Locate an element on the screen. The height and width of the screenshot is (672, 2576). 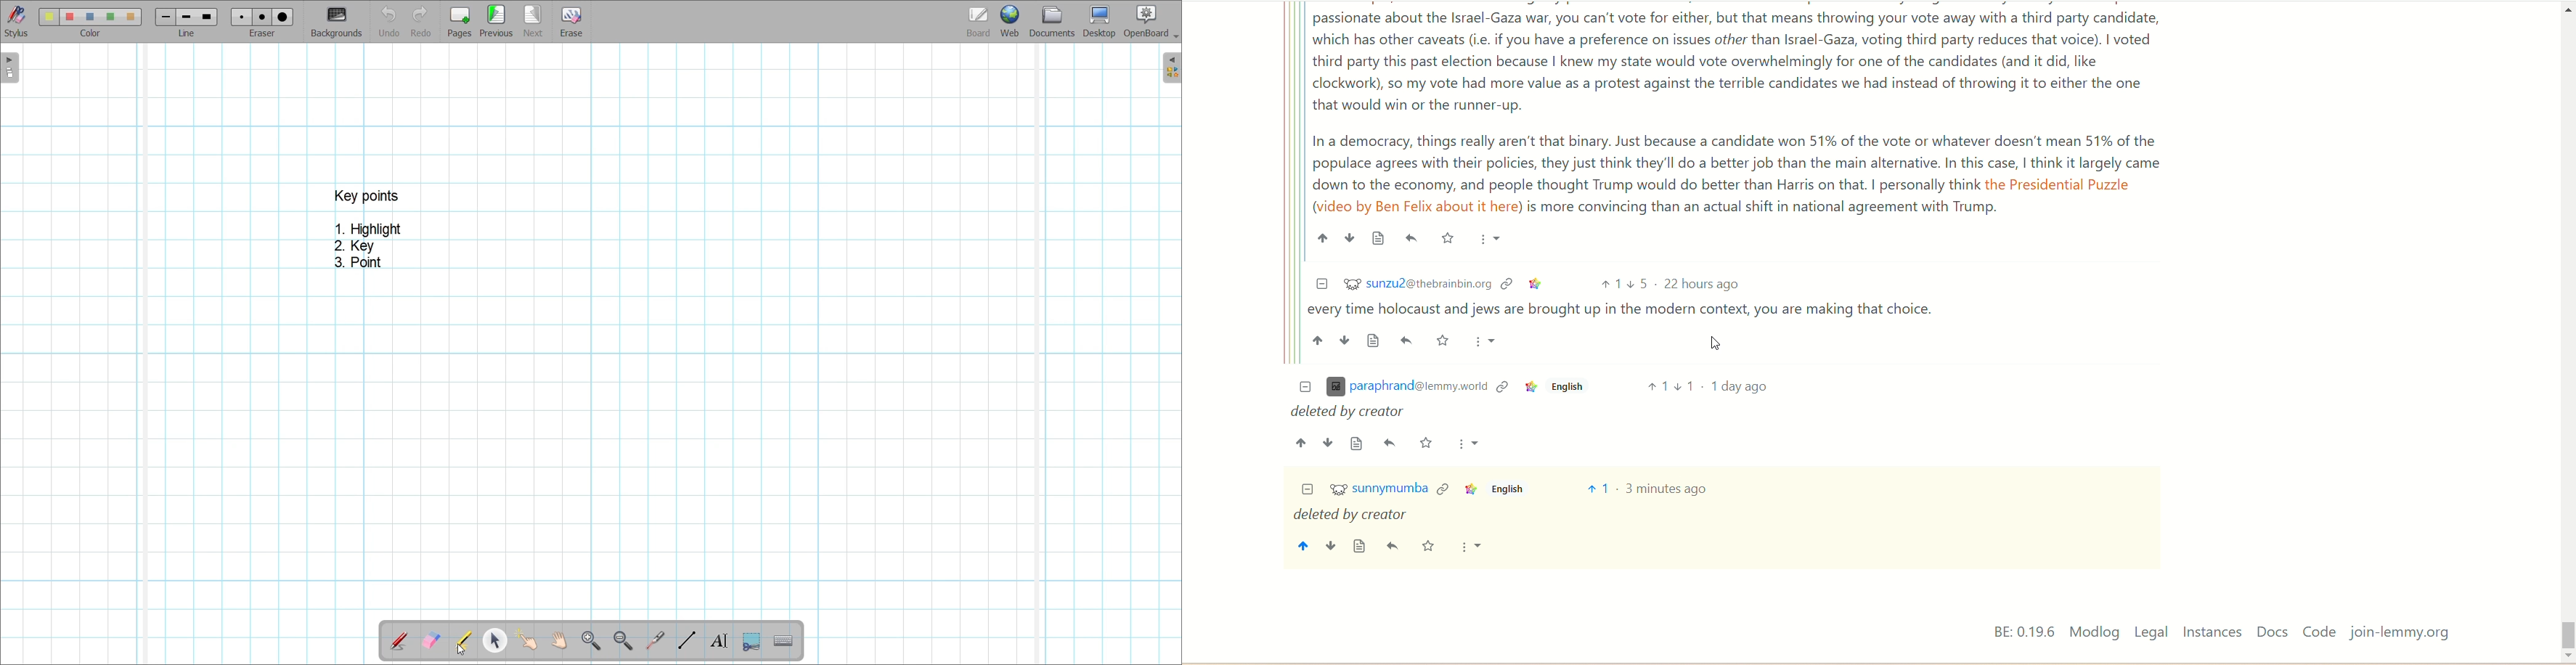
Cursor is located at coordinates (1719, 342).